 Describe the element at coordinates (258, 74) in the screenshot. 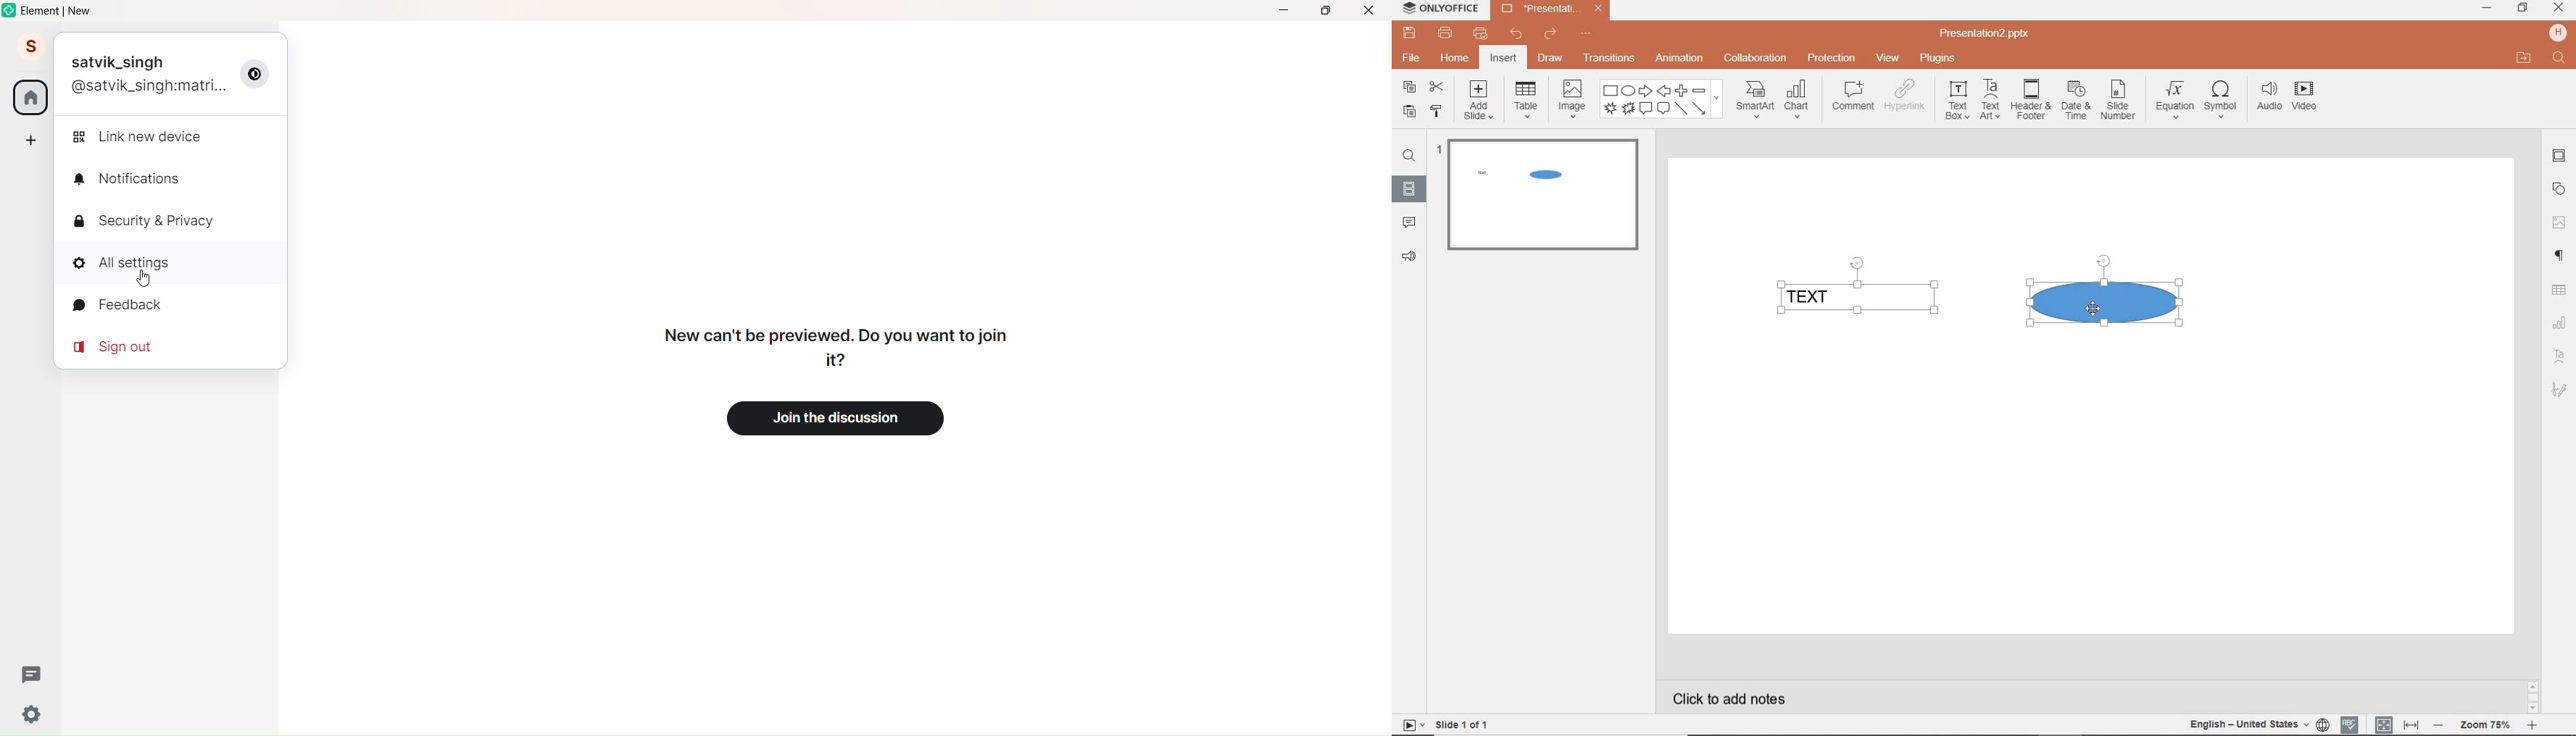

I see `Darkmode` at that location.